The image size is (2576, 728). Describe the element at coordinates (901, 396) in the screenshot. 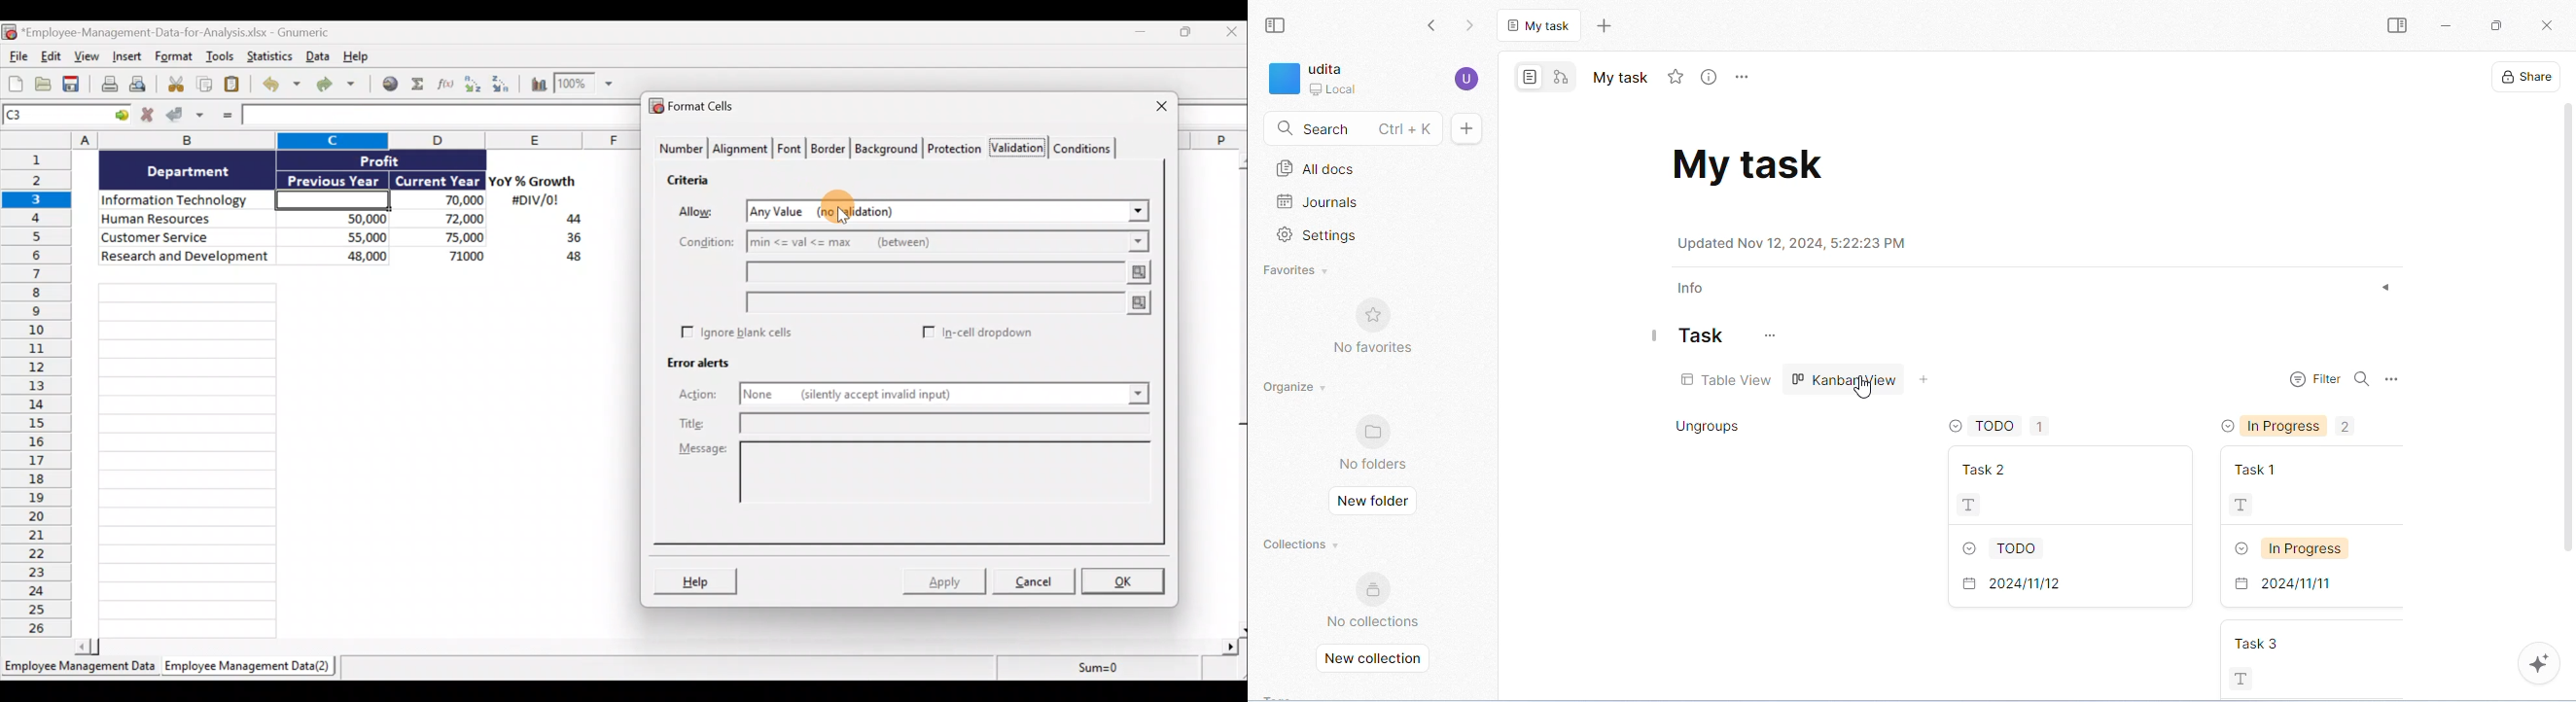

I see `None (silently accept invalid input)` at that location.